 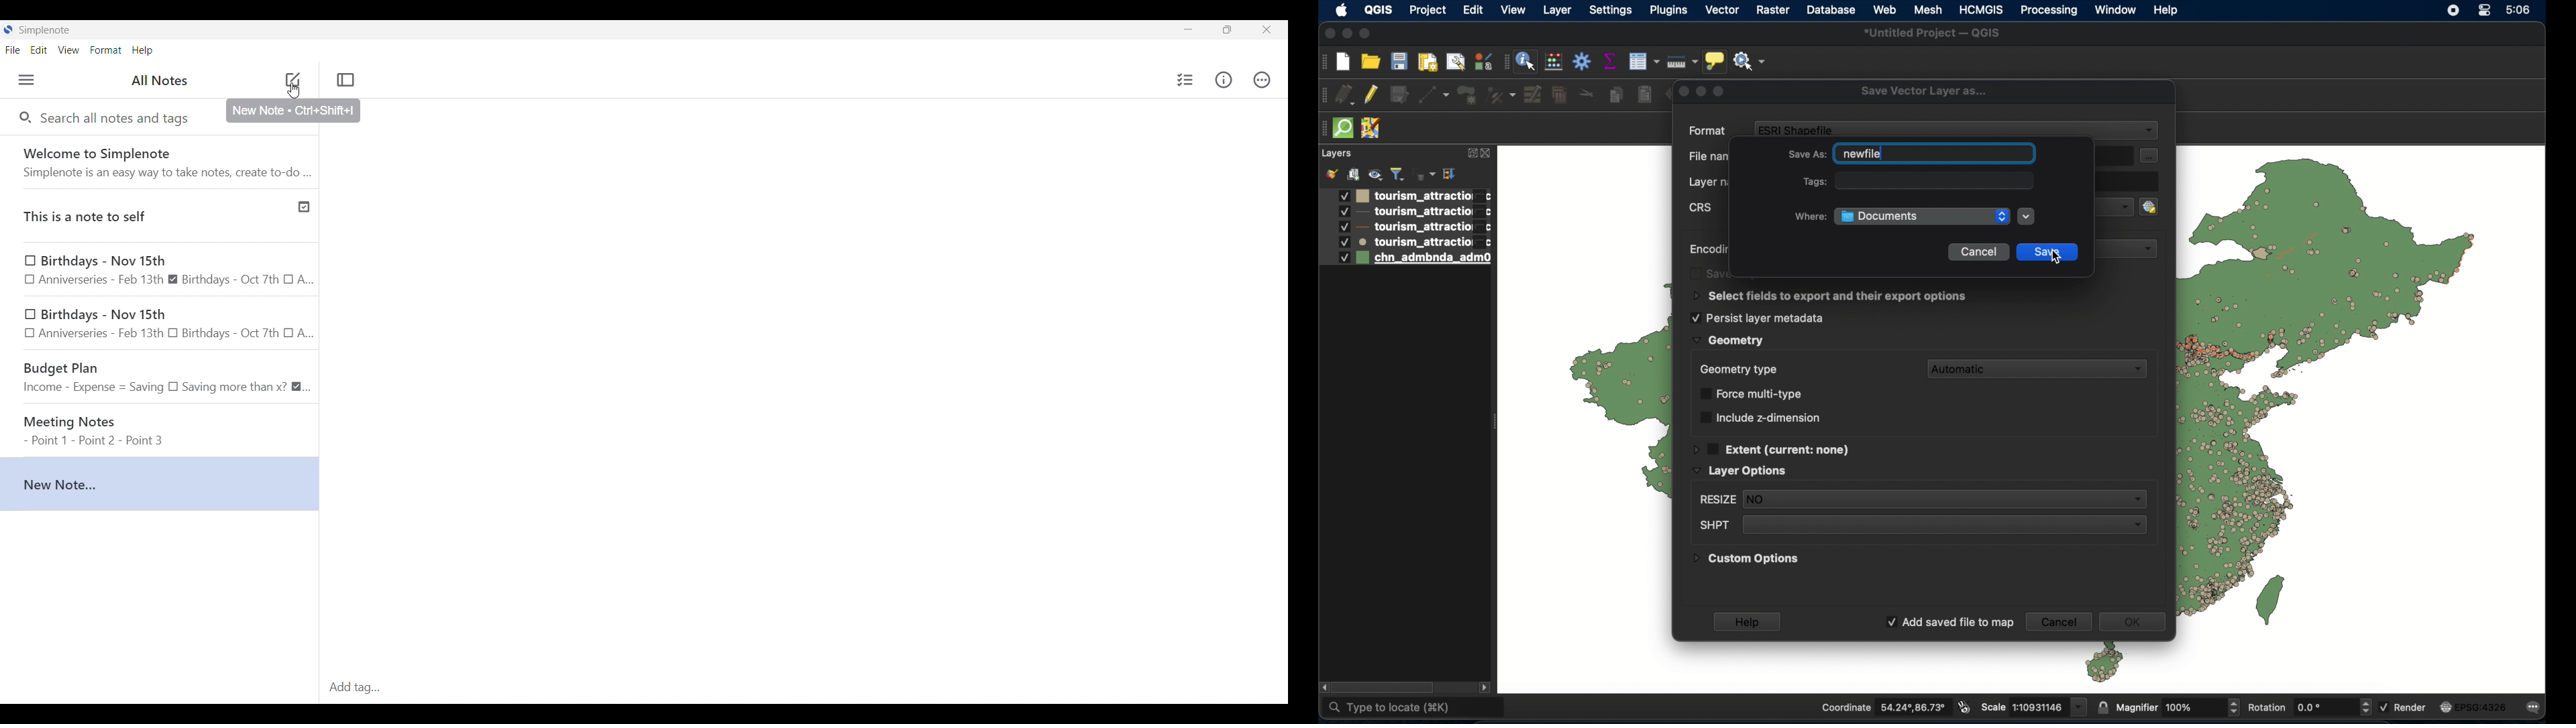 I want to click on Minimize, so click(x=1188, y=29).